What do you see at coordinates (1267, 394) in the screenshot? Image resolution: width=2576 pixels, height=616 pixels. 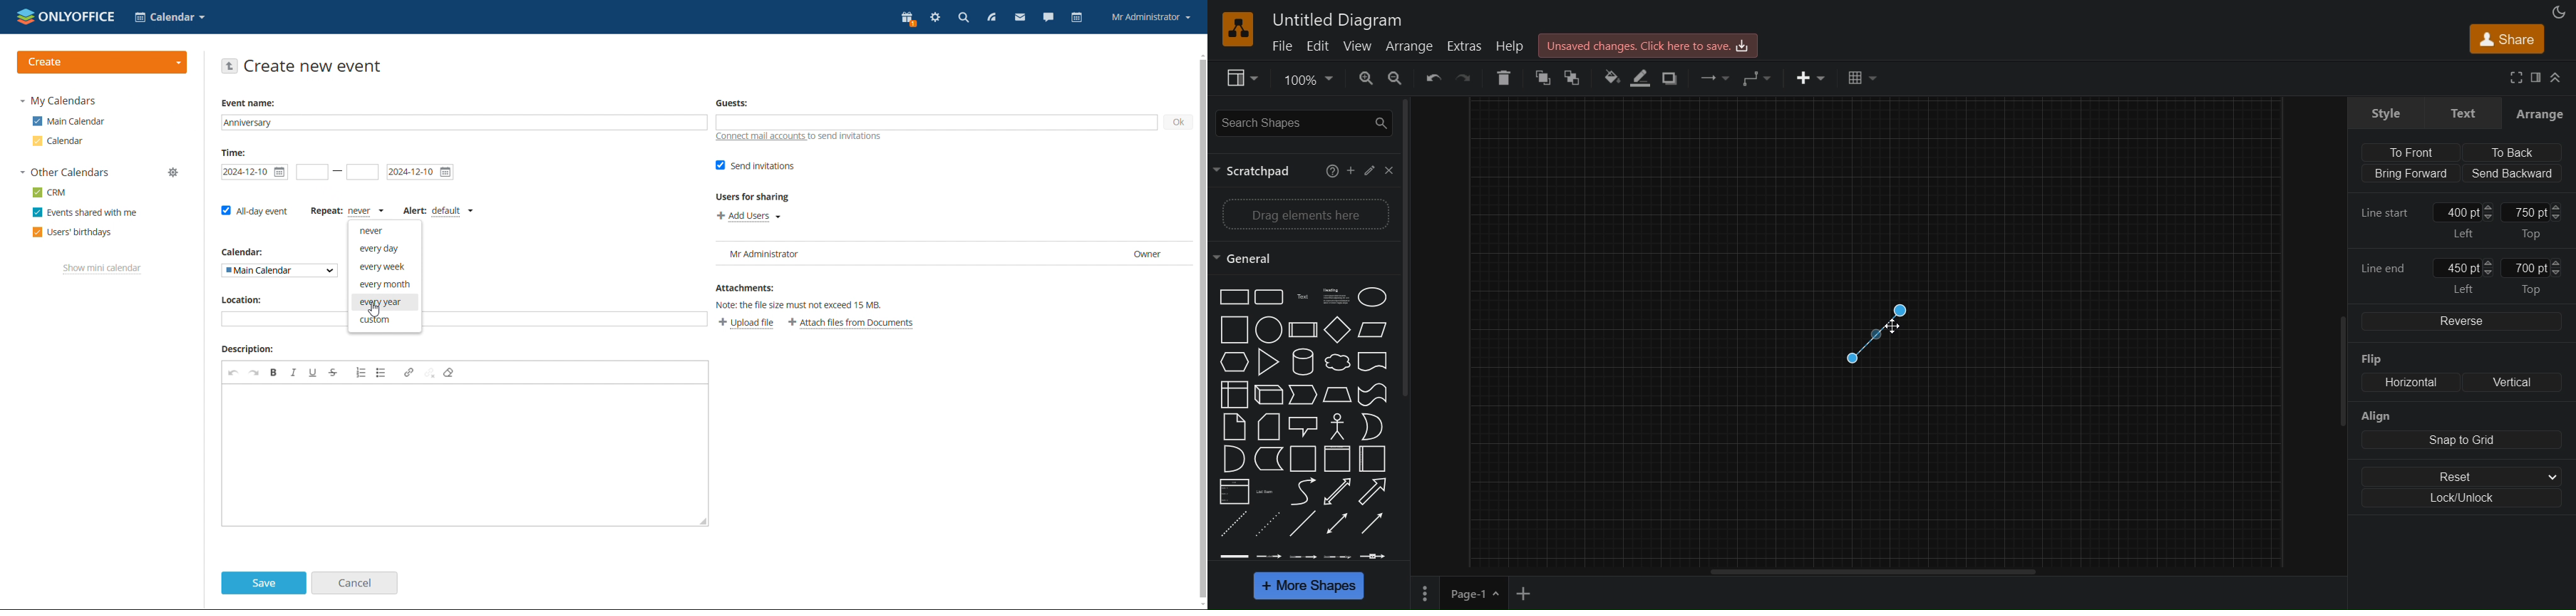 I see `Cube` at bounding box center [1267, 394].